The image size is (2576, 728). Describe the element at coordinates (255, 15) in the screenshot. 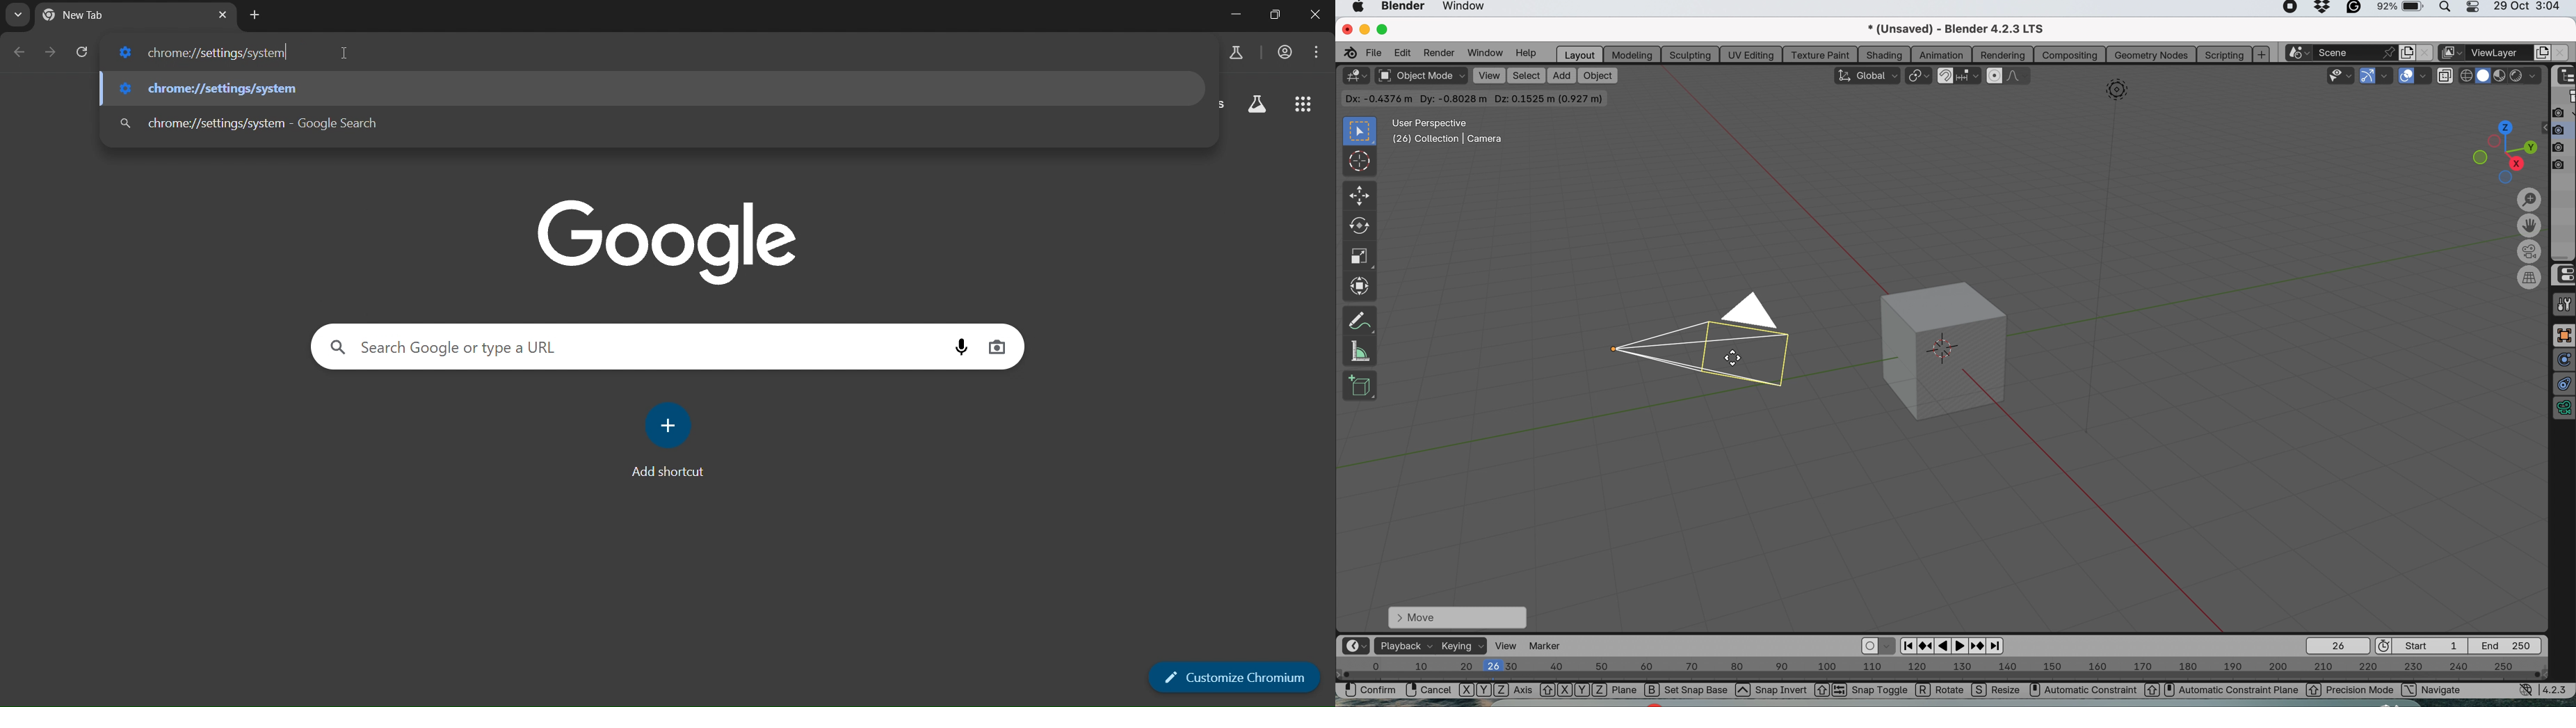

I see `new tab` at that location.